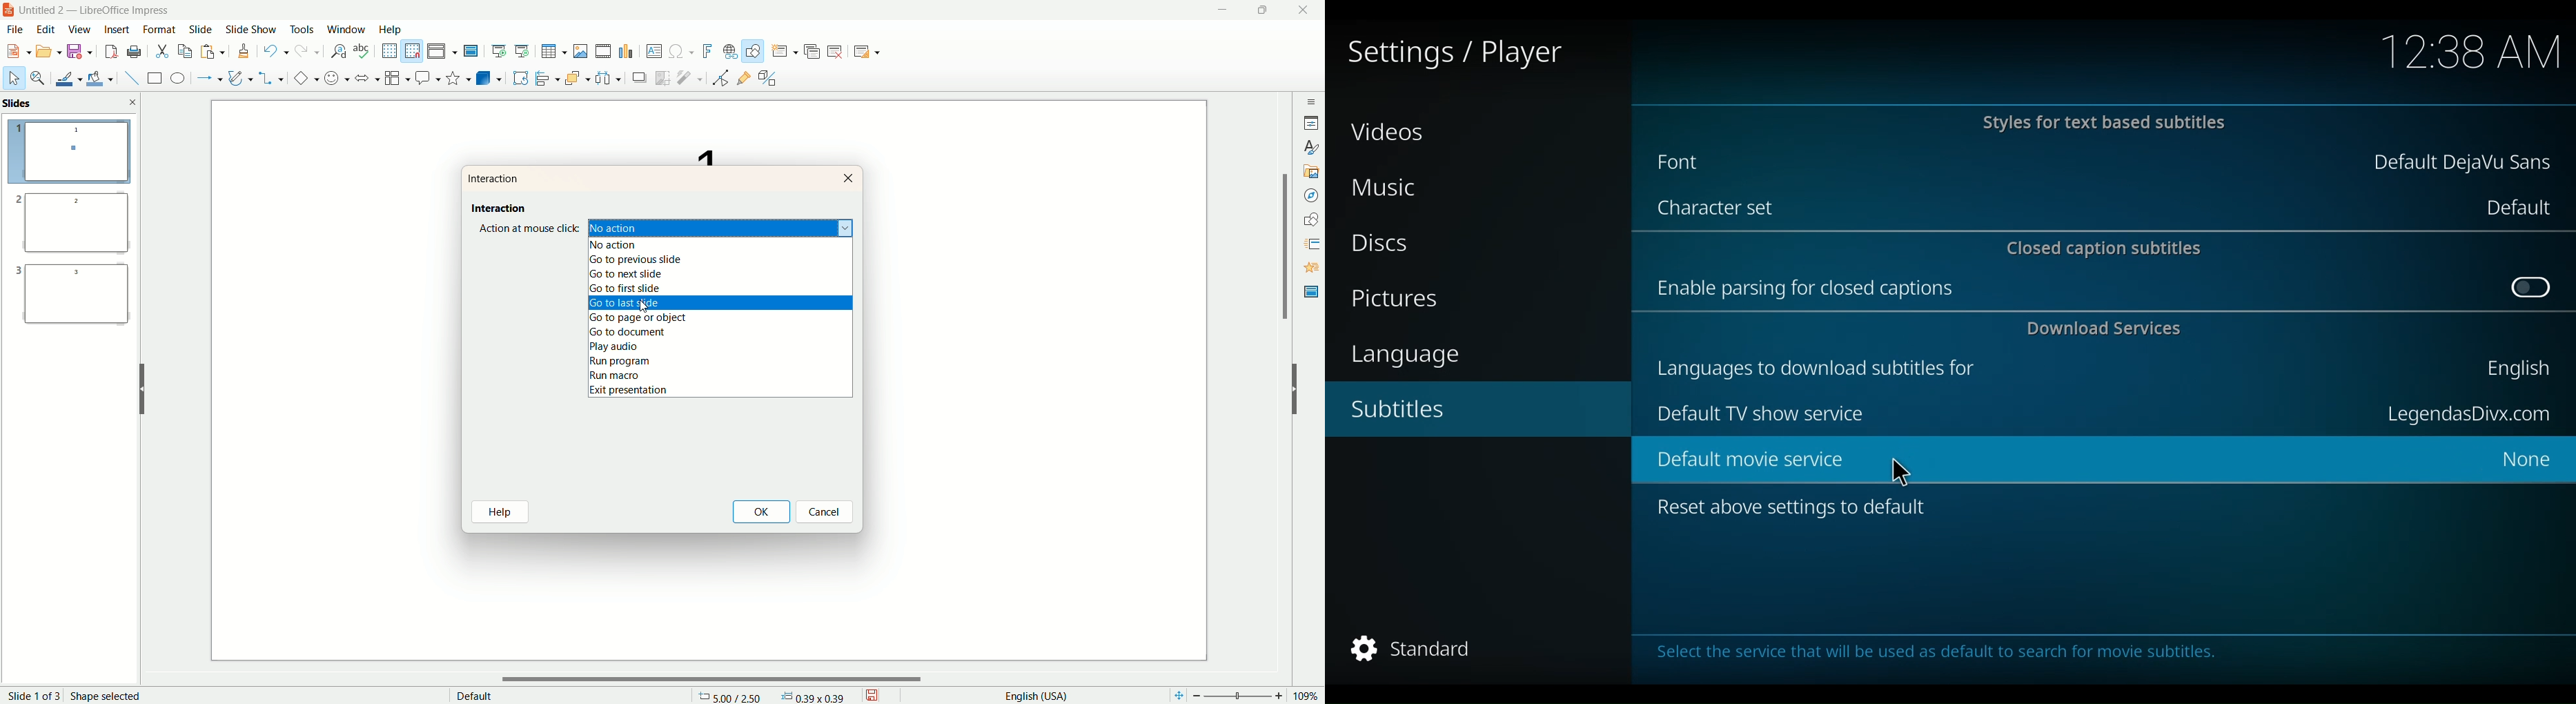 The height and width of the screenshot is (728, 2576). I want to click on undo, so click(274, 52).